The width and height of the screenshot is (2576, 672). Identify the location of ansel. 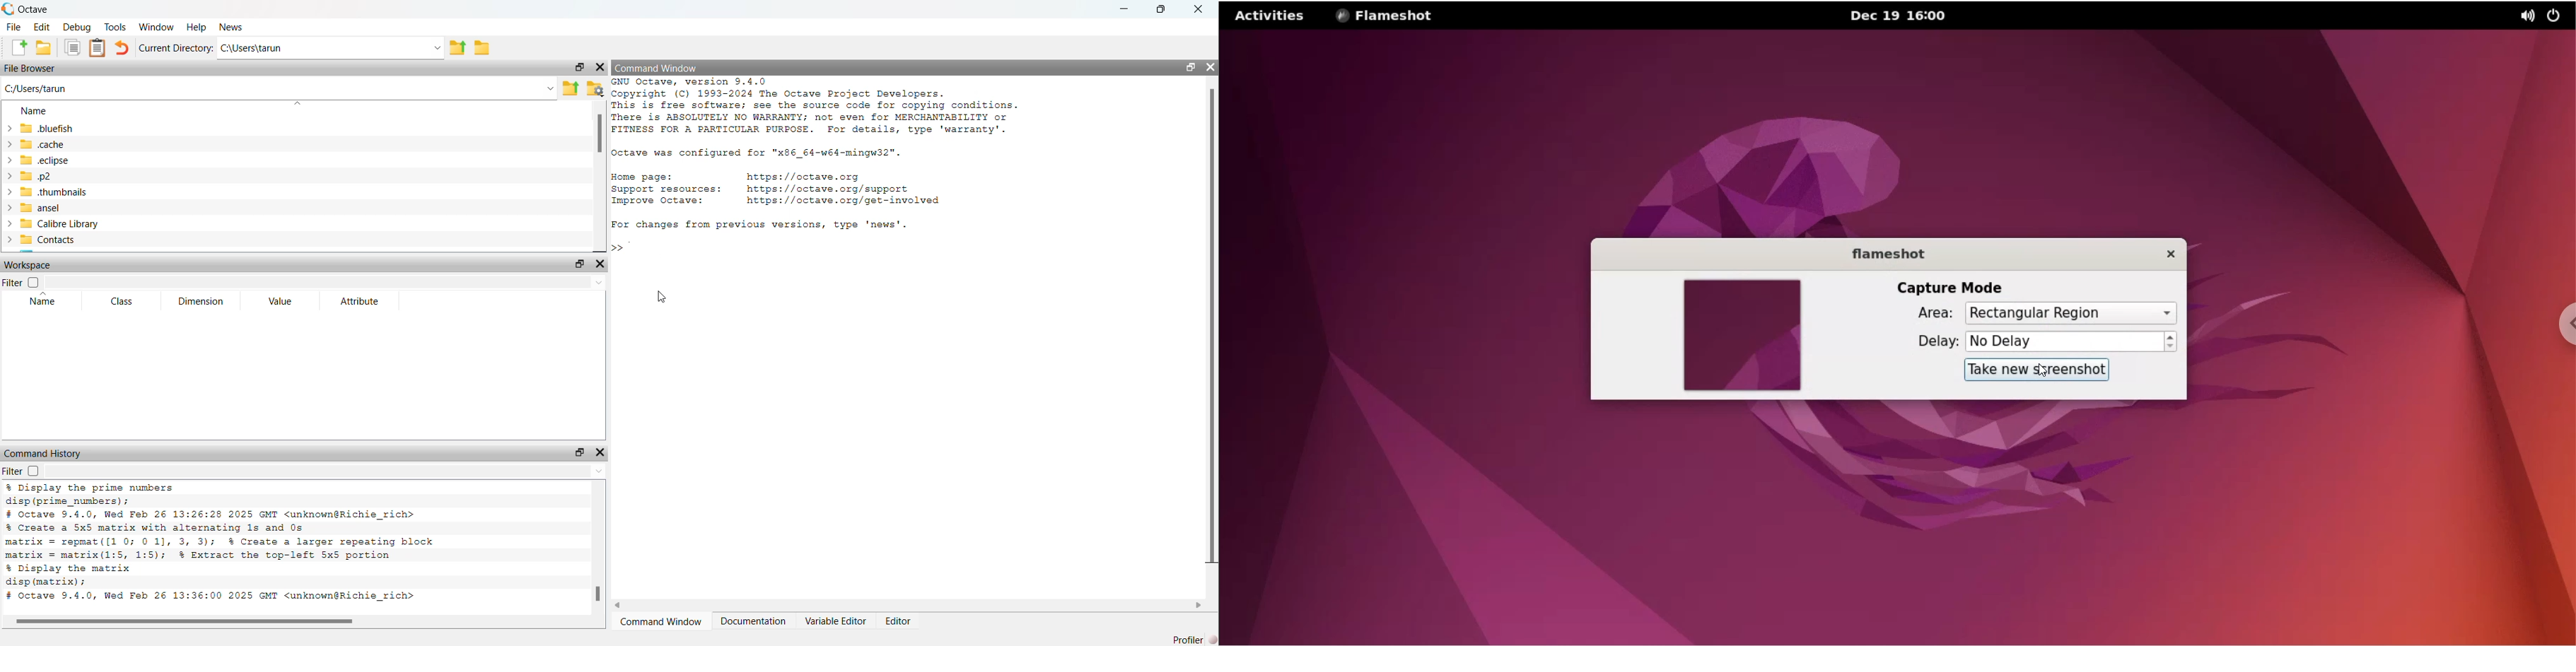
(58, 208).